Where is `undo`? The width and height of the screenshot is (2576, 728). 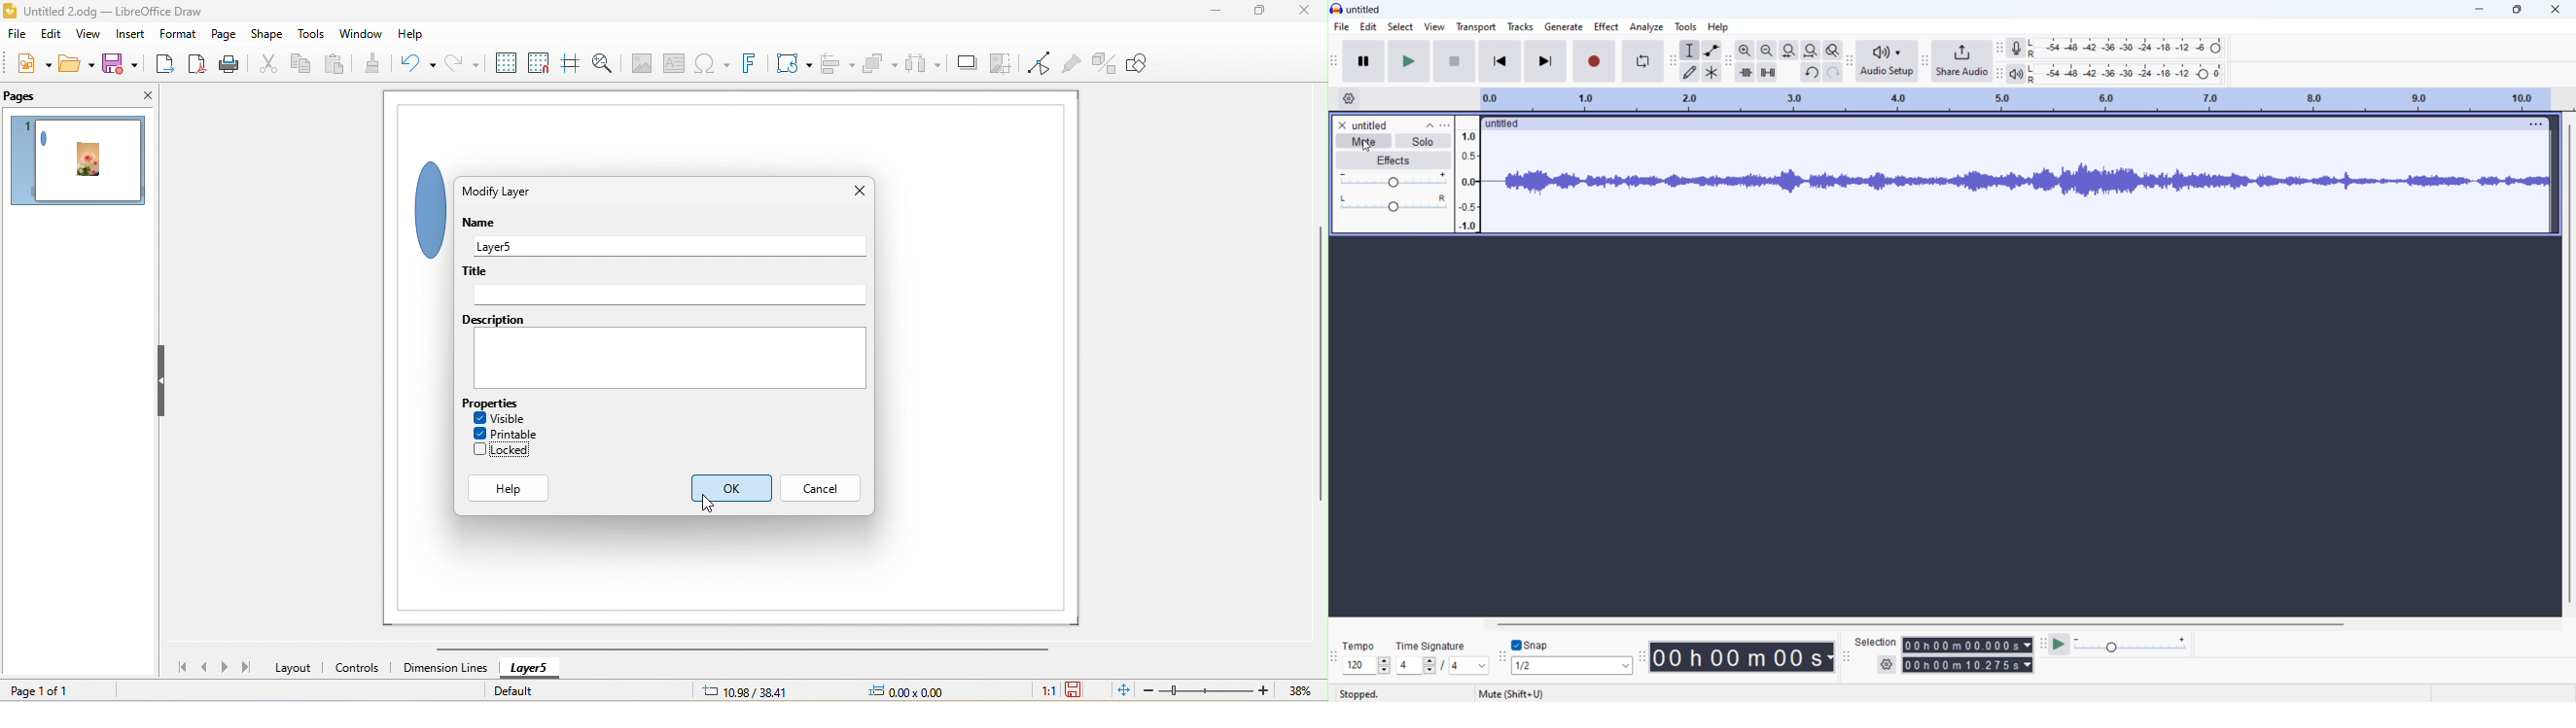
undo is located at coordinates (423, 63).